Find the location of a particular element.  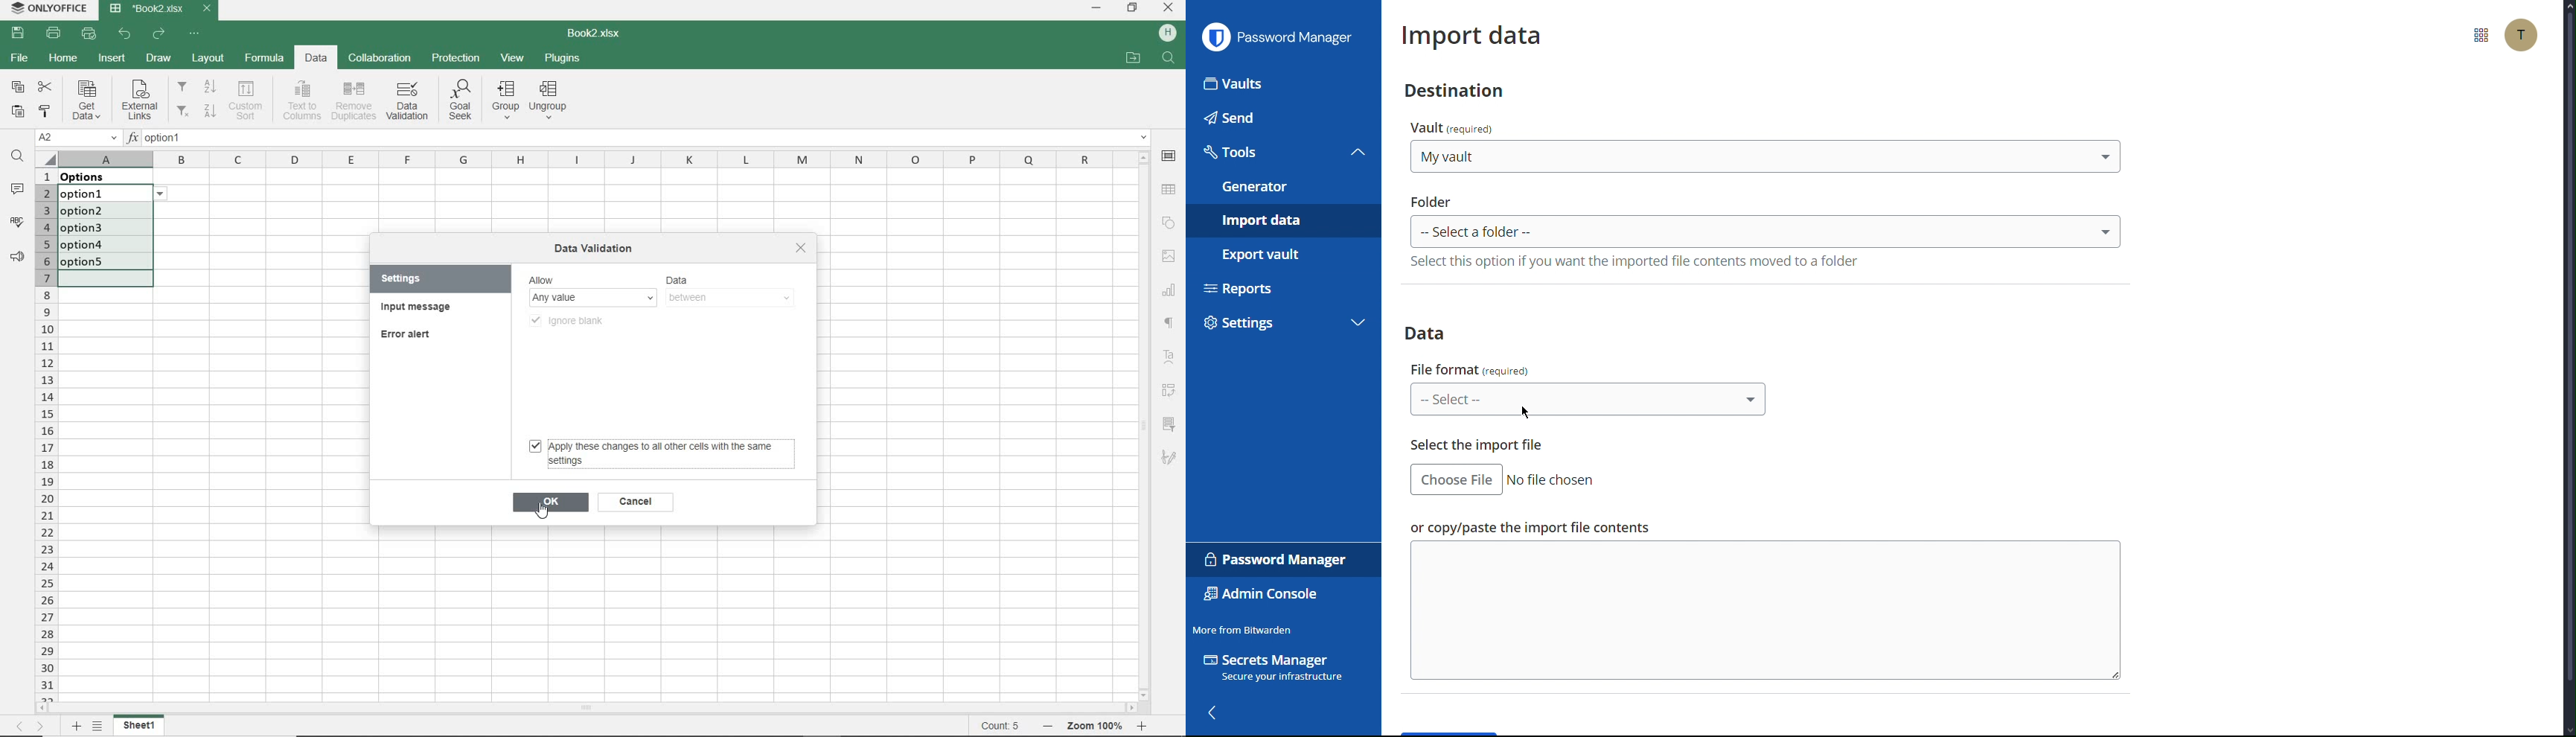

Select all is located at coordinates (46, 157).